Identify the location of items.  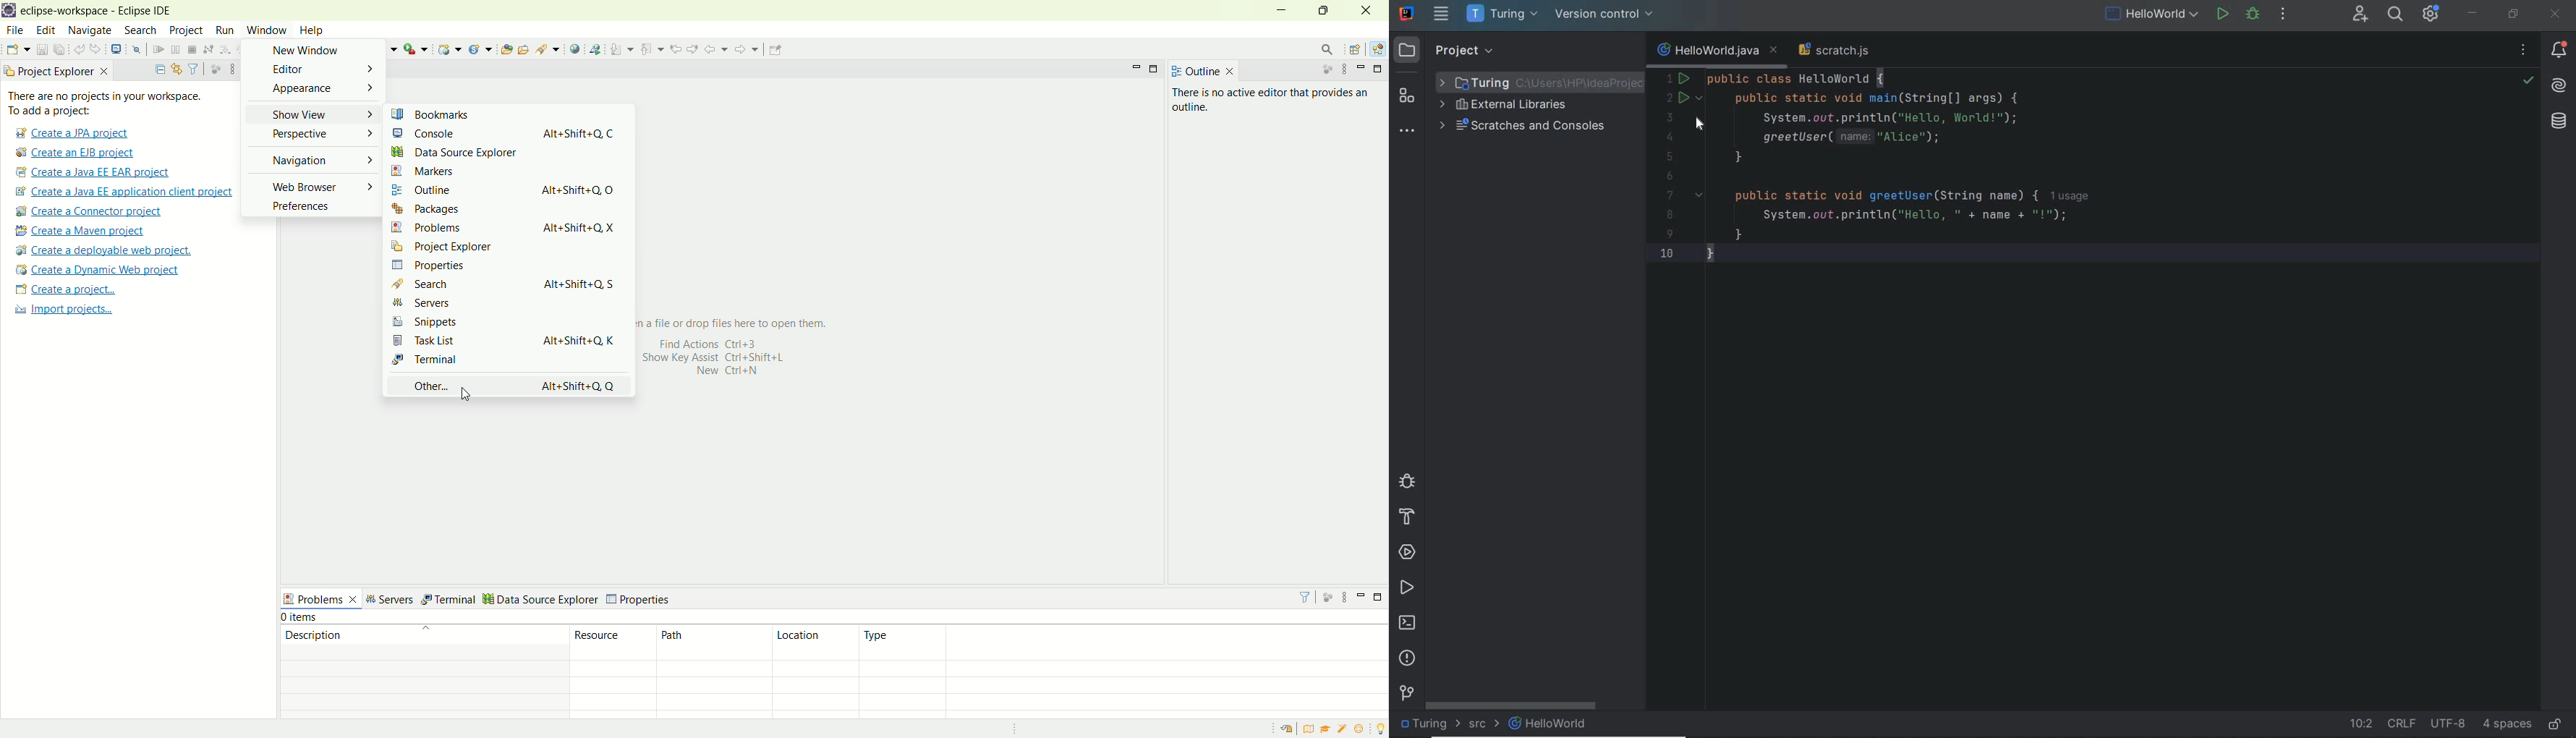
(302, 618).